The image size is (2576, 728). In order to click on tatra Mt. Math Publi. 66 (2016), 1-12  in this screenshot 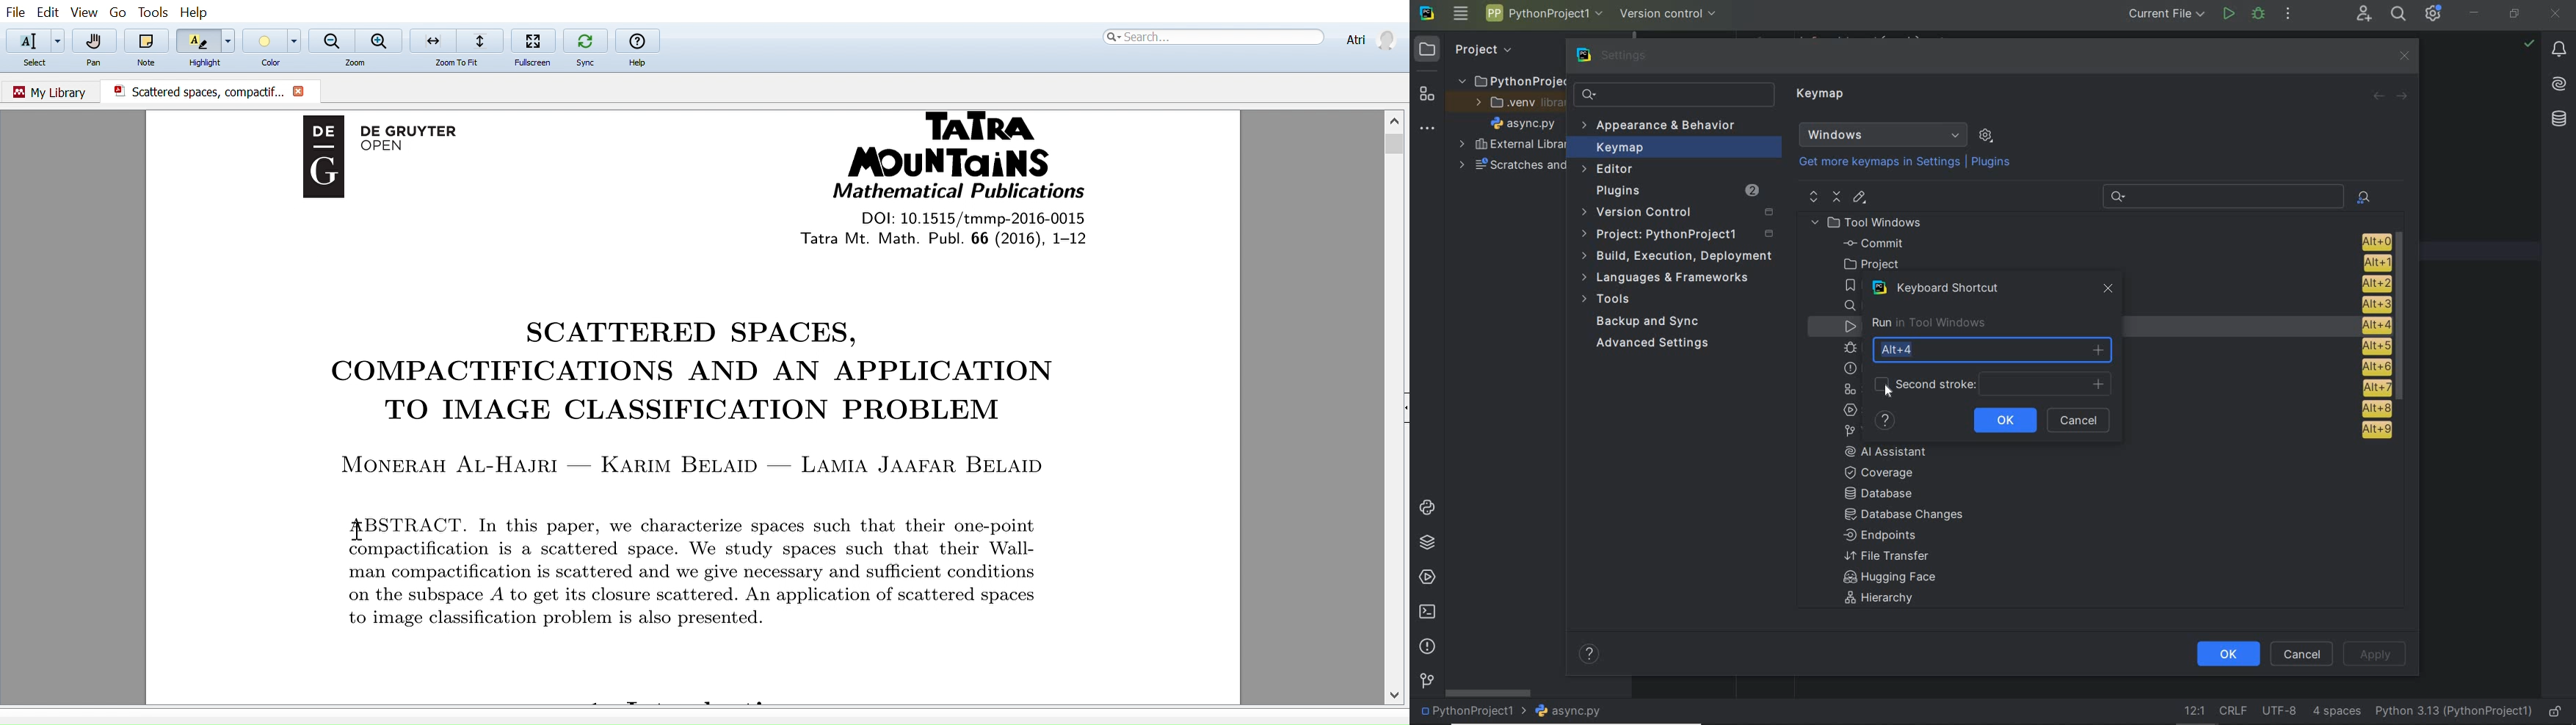, I will do `click(975, 238)`.